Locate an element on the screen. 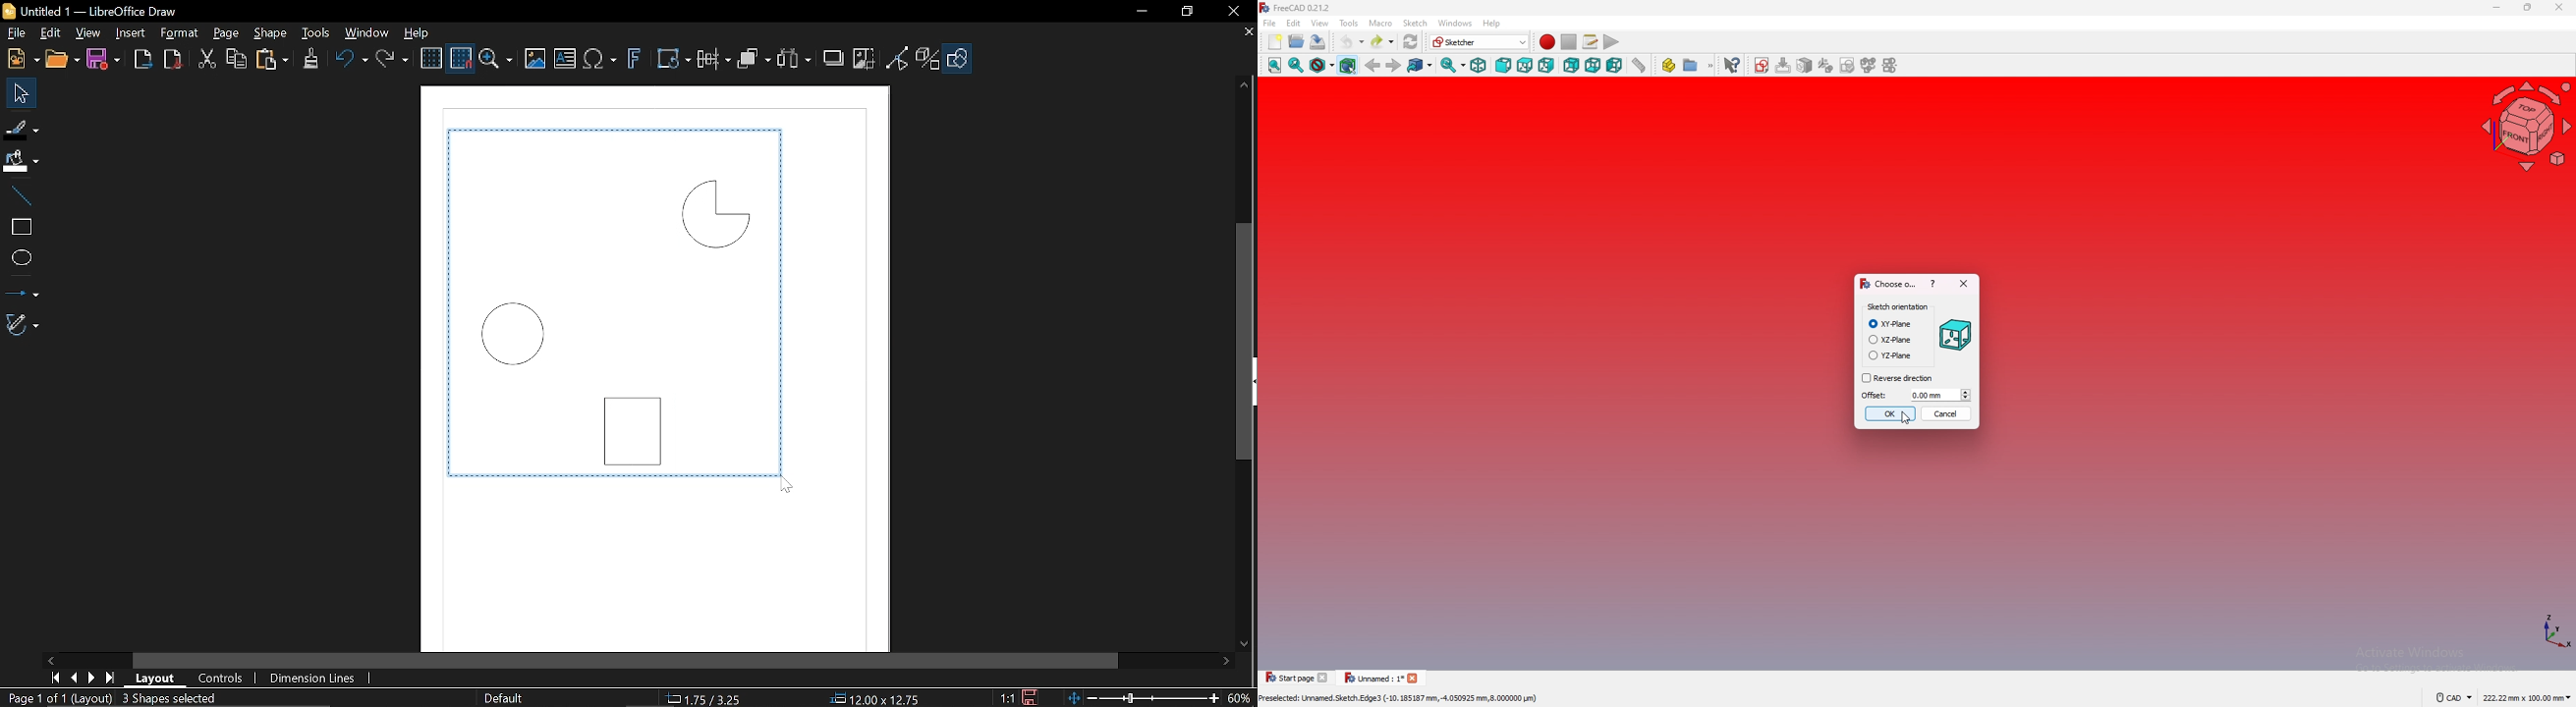 This screenshot has height=728, width=2576. 3 Shapes selected is located at coordinates (169, 697).